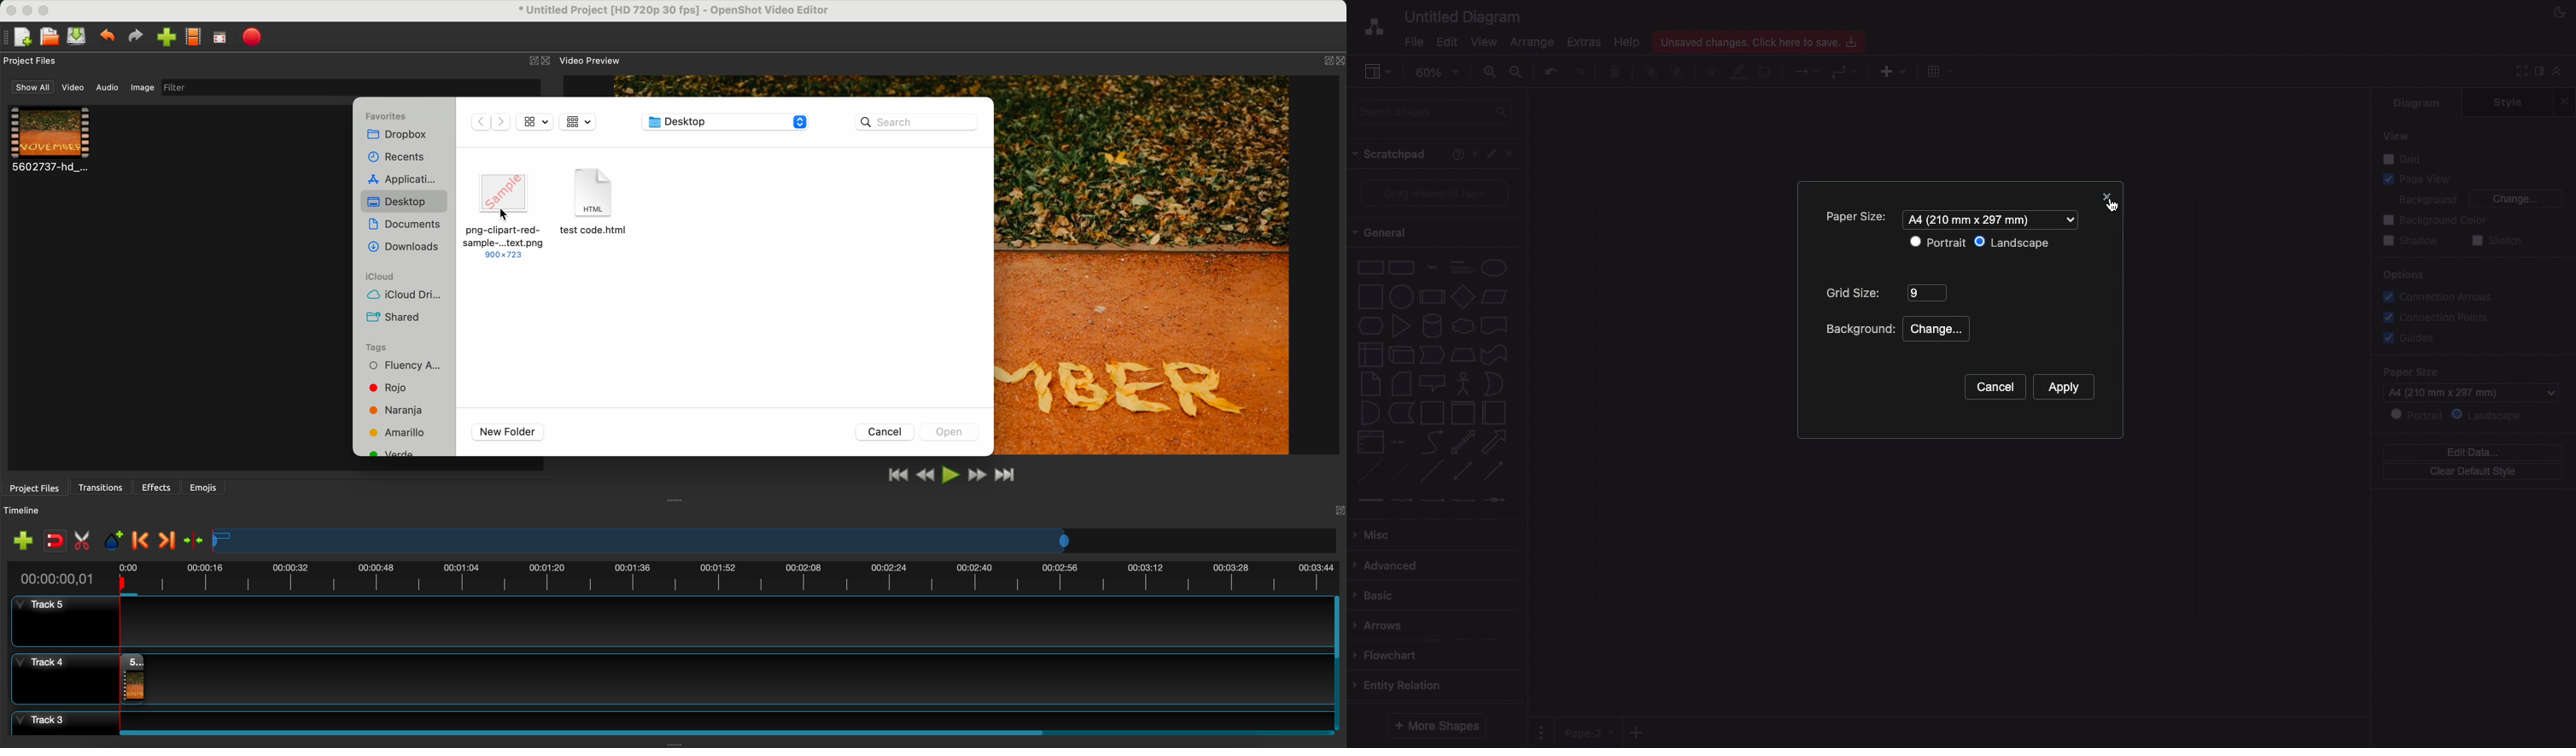 The image size is (2576, 756). What do you see at coordinates (2518, 72) in the screenshot?
I see `Full screen` at bounding box center [2518, 72].